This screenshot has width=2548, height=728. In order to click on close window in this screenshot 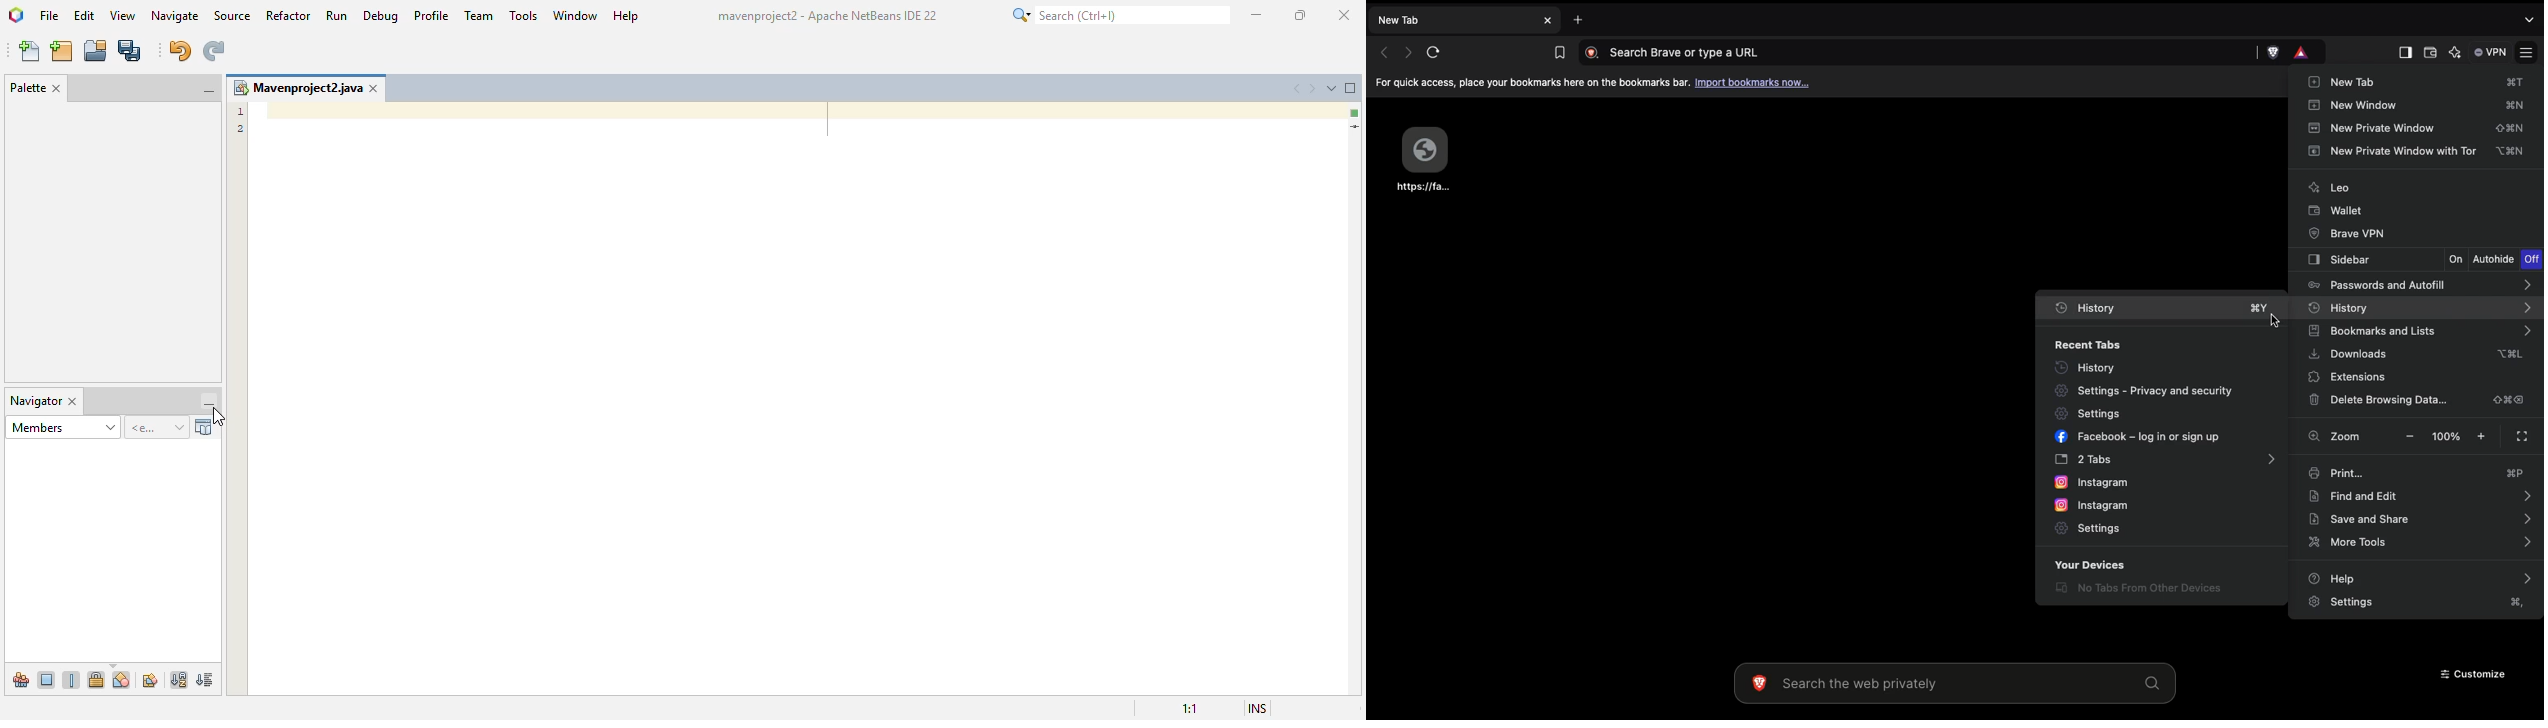, I will do `click(58, 89)`.